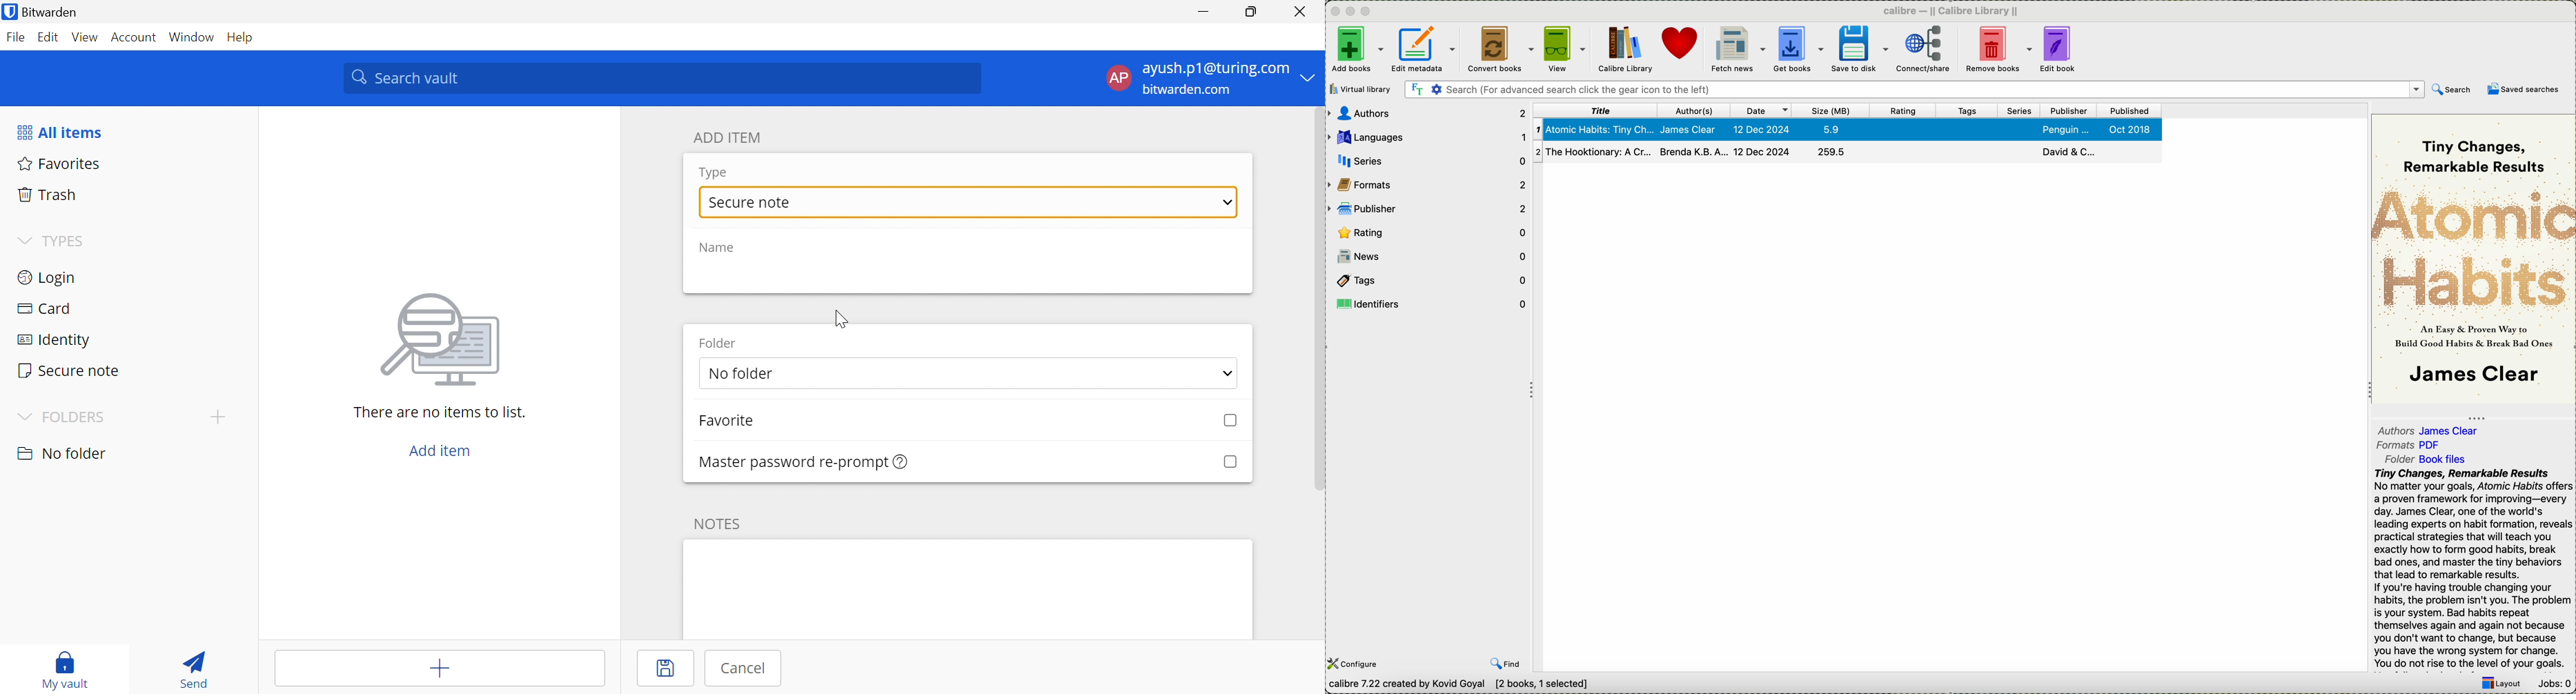  Describe the element at coordinates (1846, 130) in the screenshot. I see ` first book` at that location.